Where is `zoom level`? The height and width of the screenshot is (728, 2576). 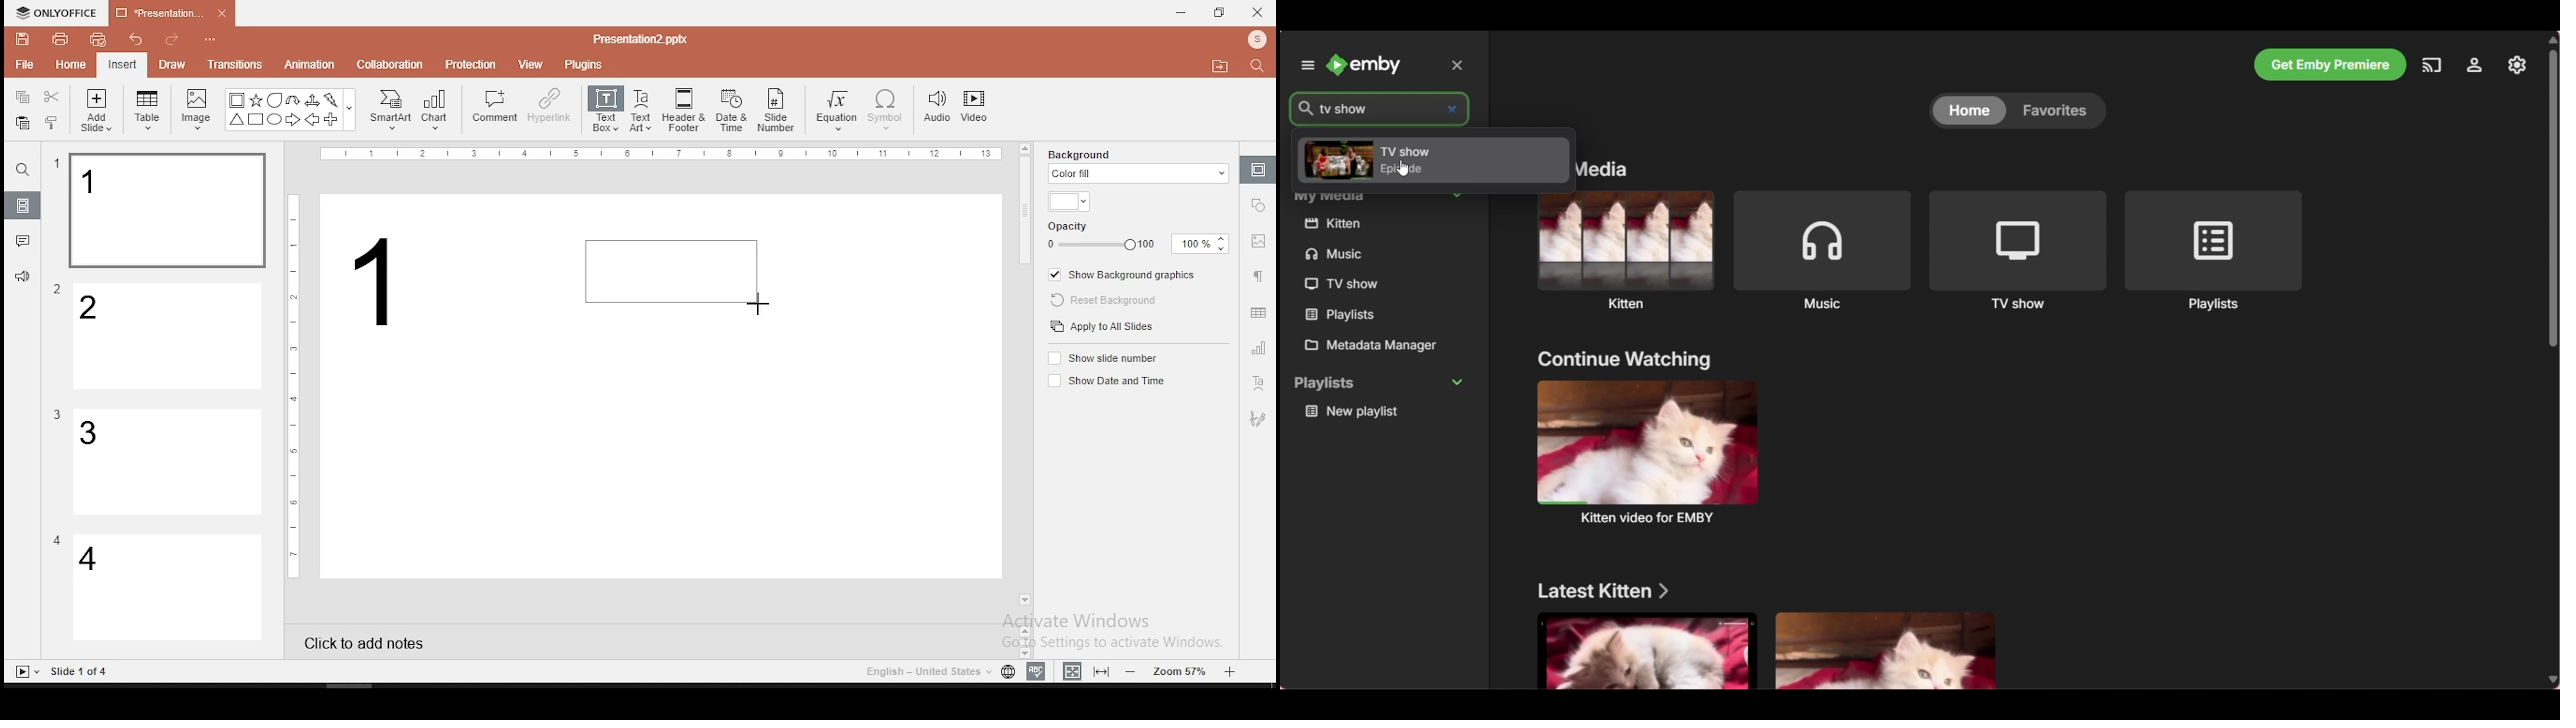 zoom level is located at coordinates (1183, 670).